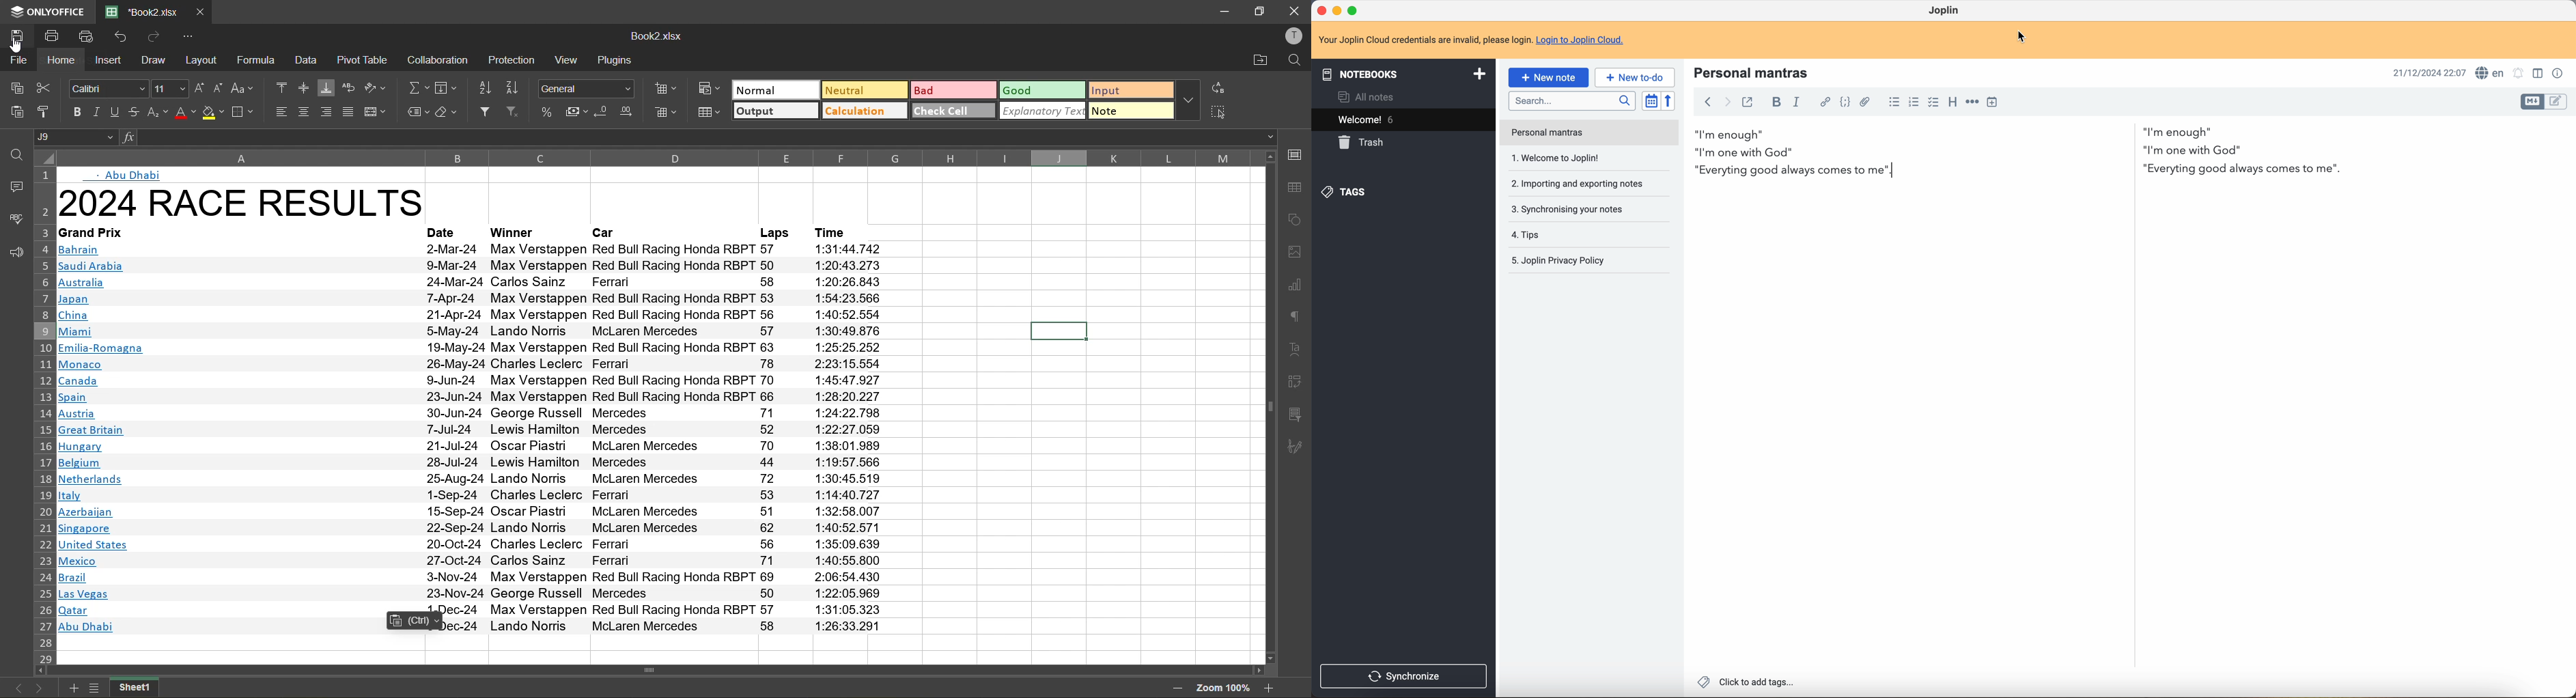 This screenshot has width=2576, height=700. I want to click on time, so click(840, 232).